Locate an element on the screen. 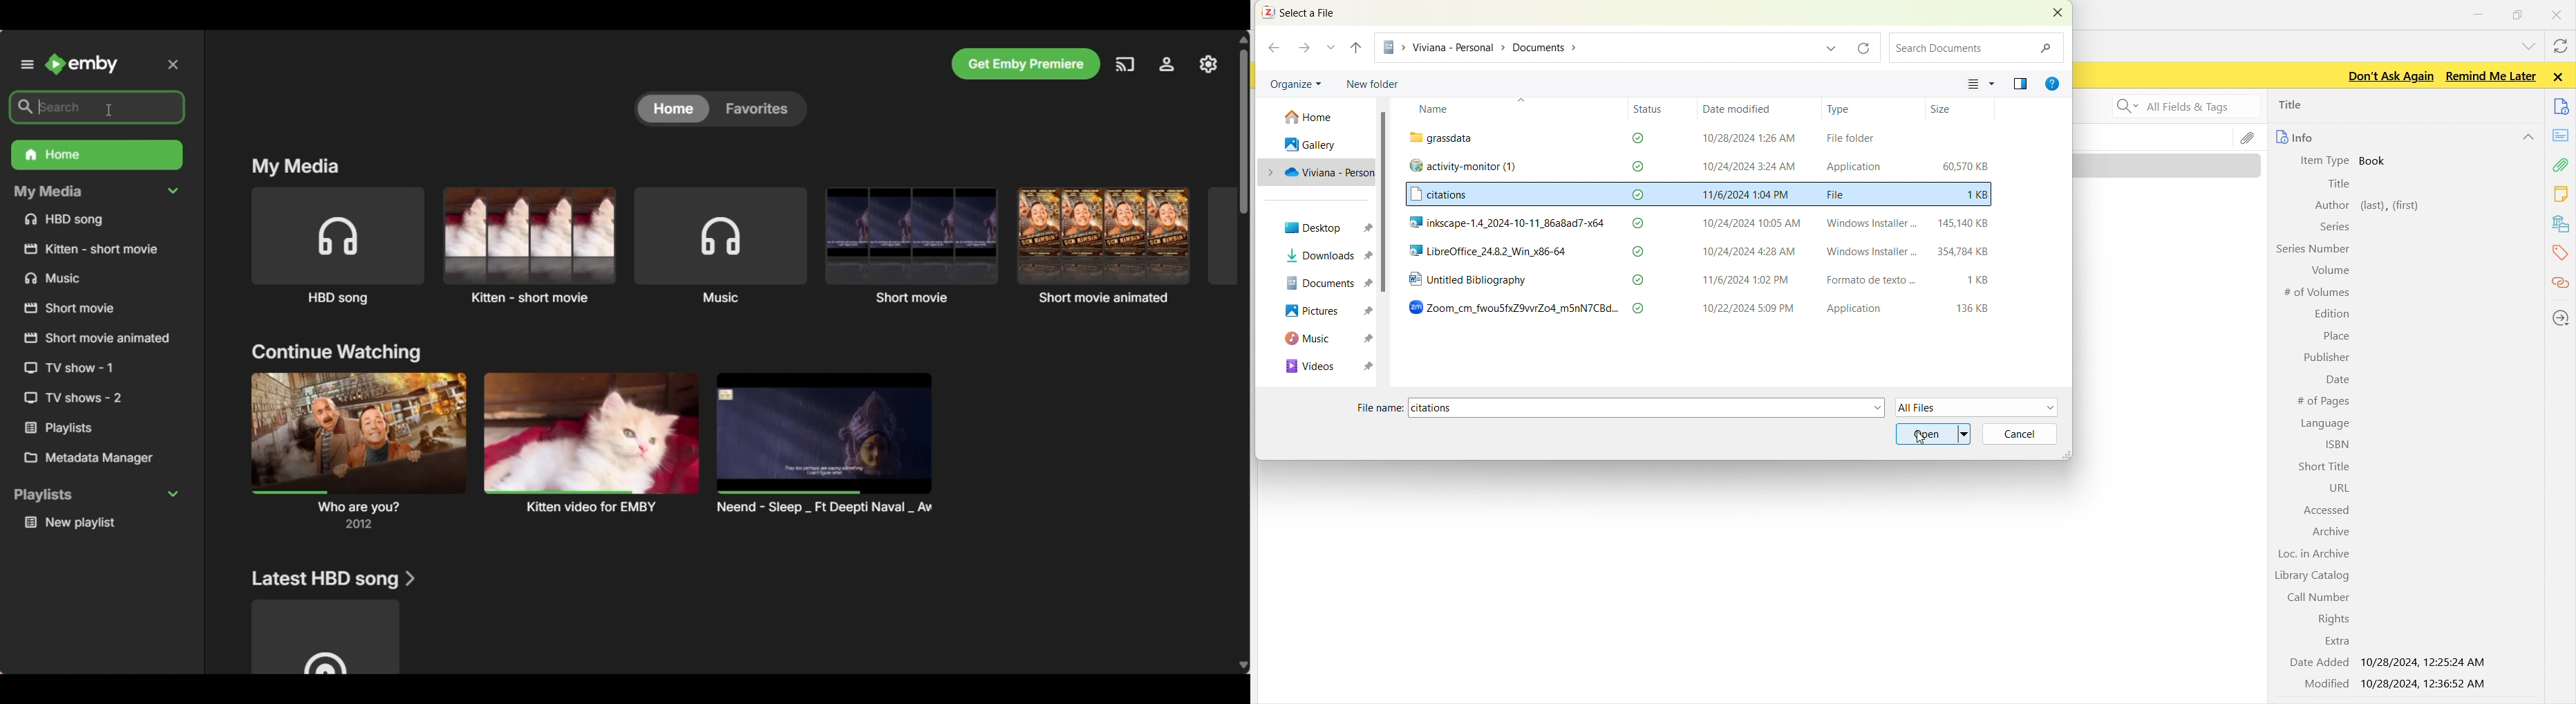  Untitled Bibliography is located at coordinates (1469, 281).